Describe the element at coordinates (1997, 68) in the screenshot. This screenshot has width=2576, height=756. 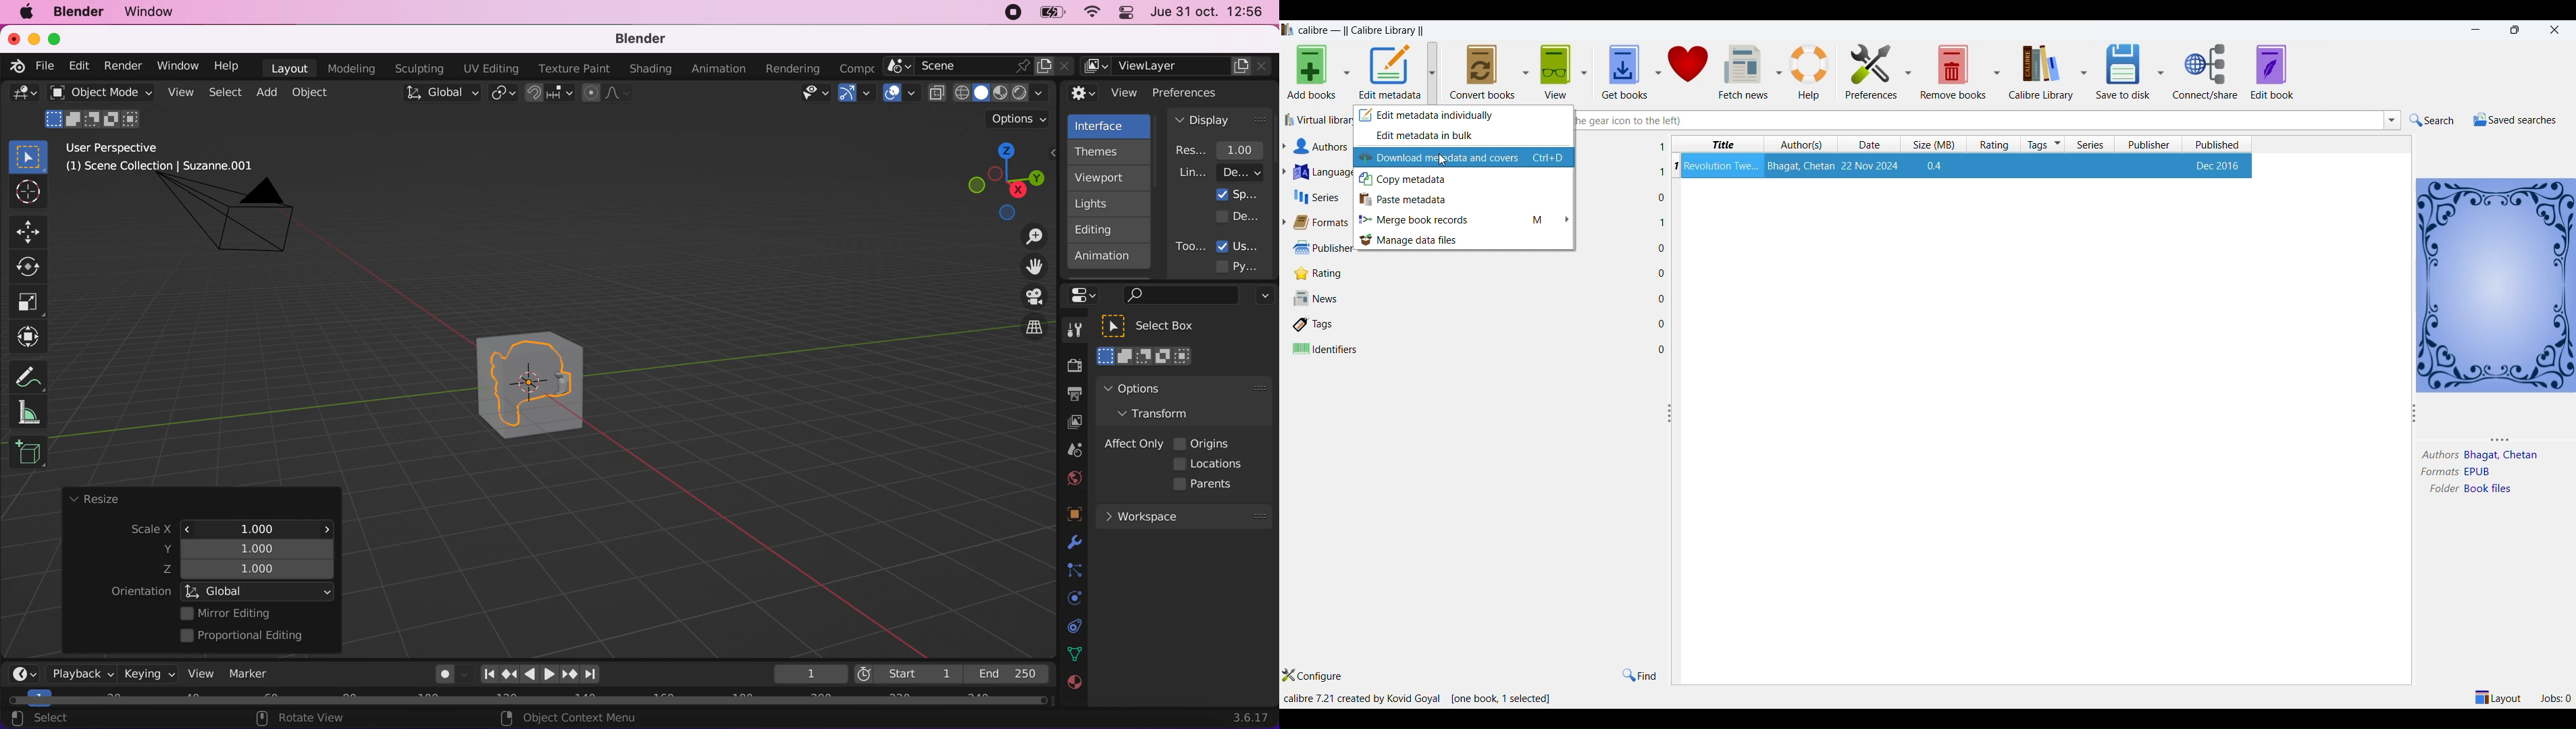
I see `remove books options dropdown button` at that location.